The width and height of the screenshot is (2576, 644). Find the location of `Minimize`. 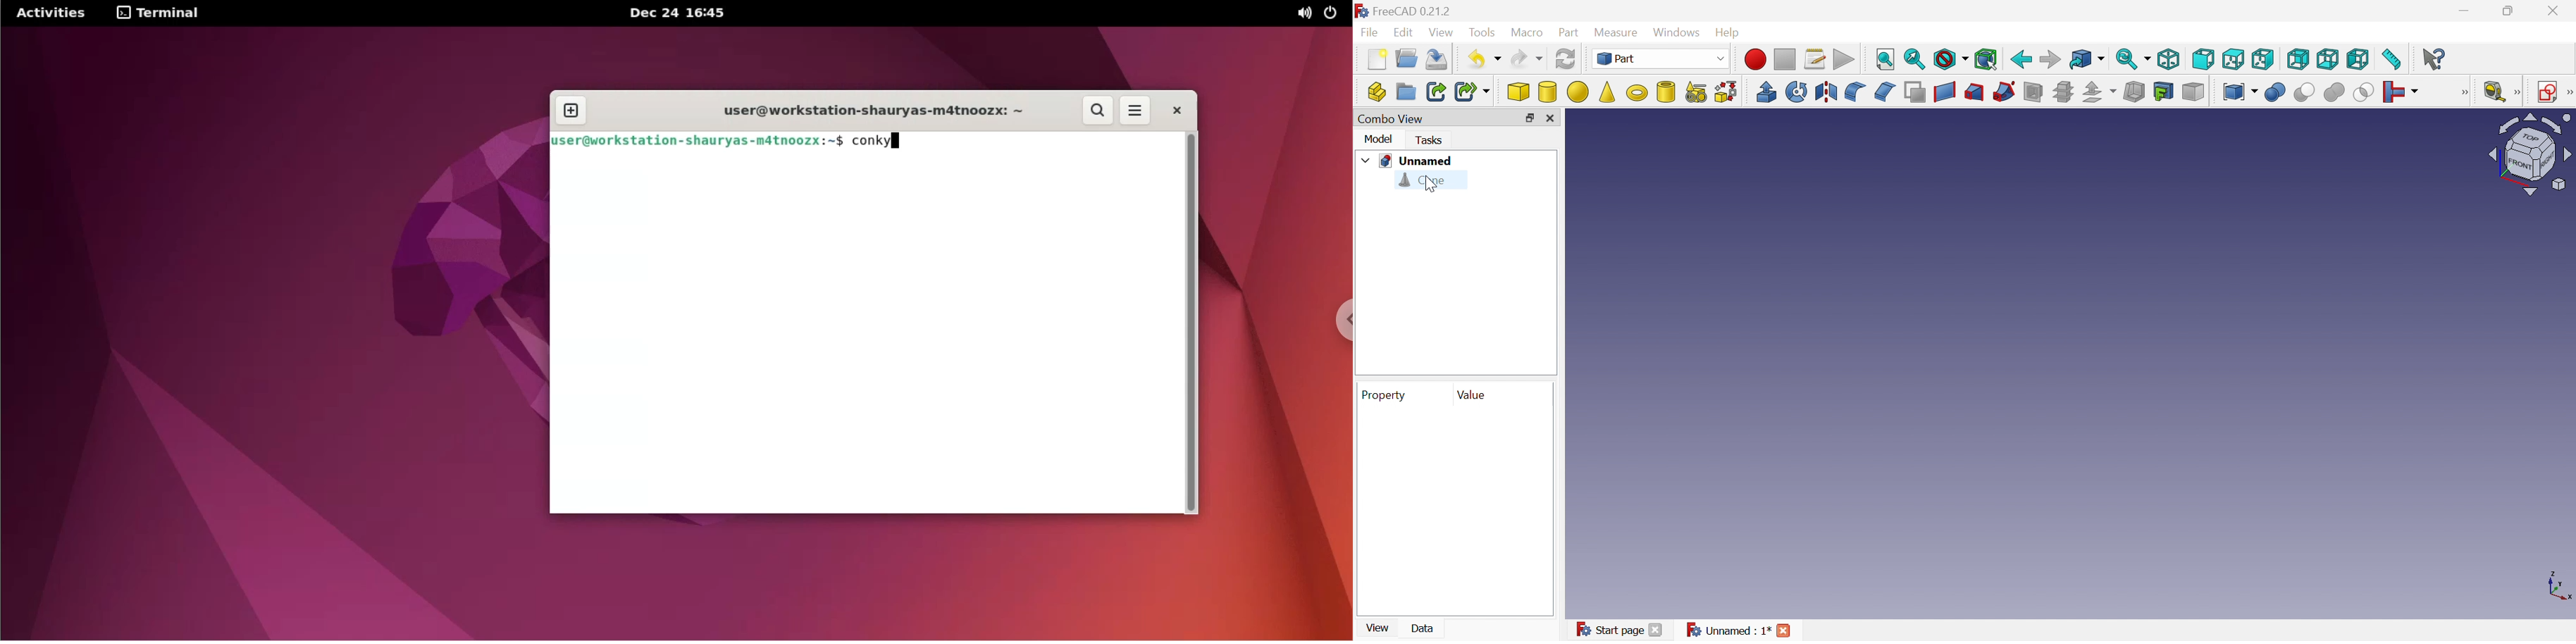

Minimize is located at coordinates (2464, 11).